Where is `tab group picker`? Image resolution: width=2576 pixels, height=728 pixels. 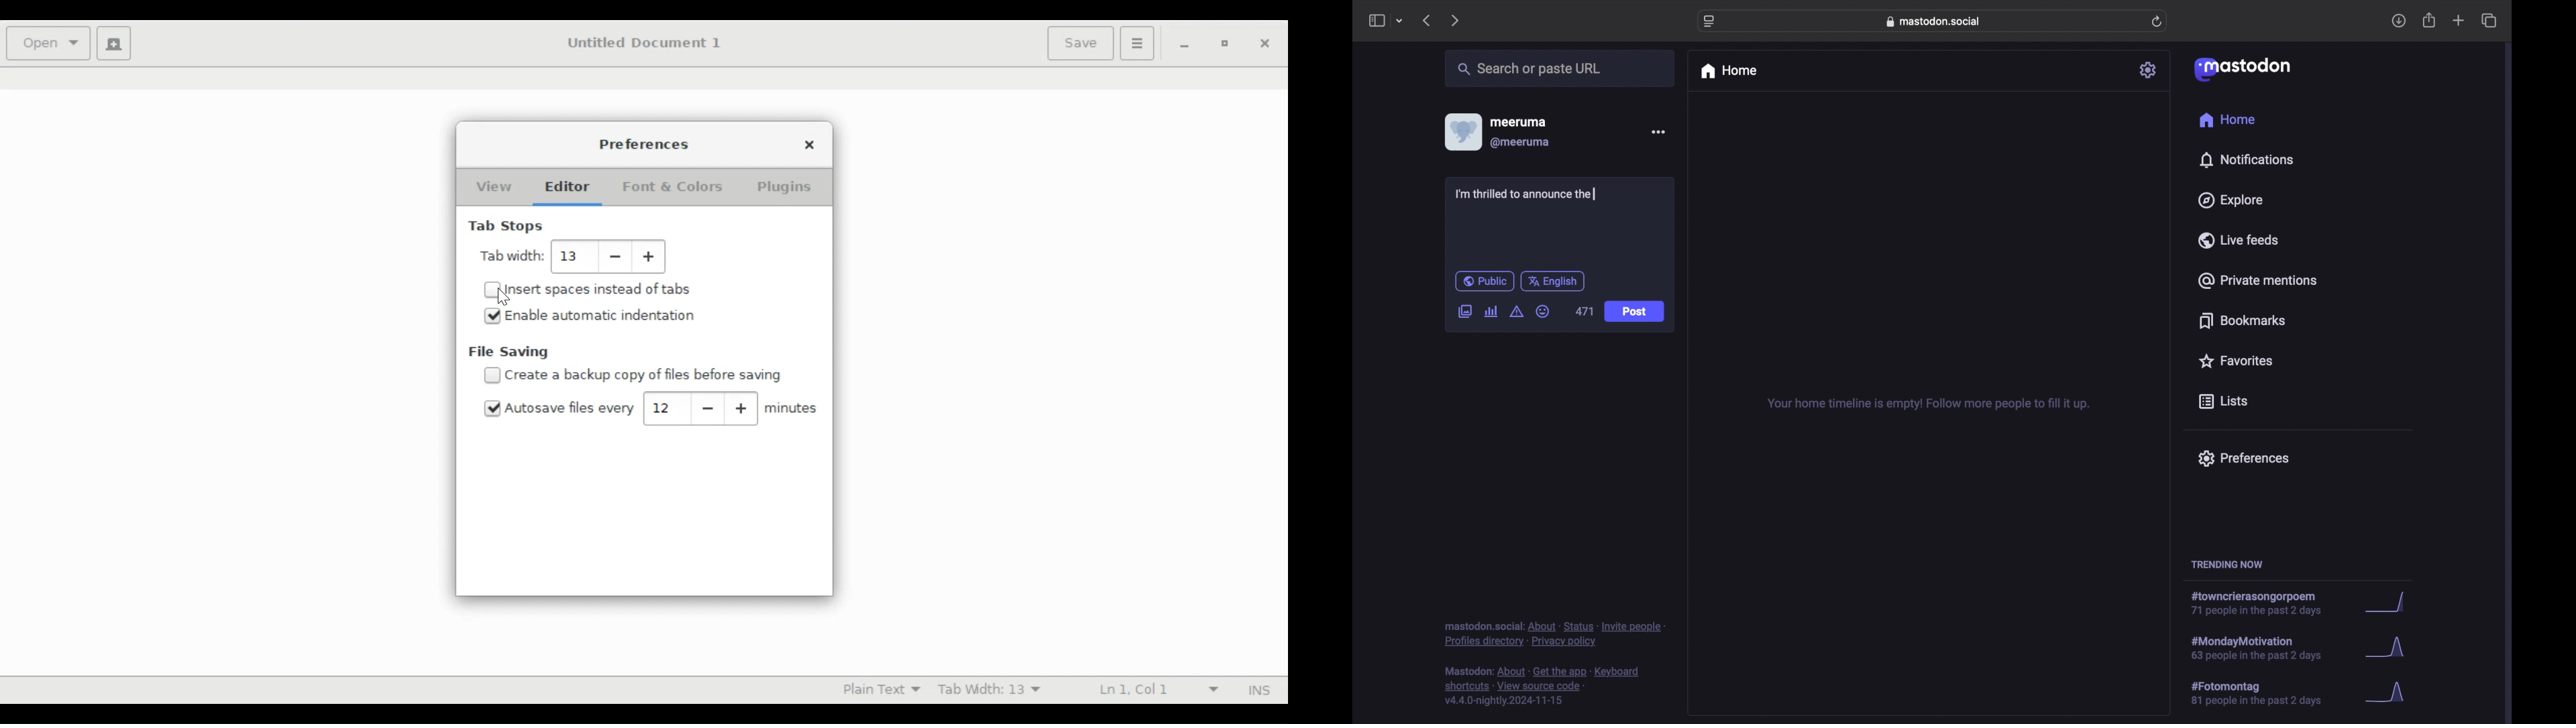 tab group picker is located at coordinates (1400, 20).